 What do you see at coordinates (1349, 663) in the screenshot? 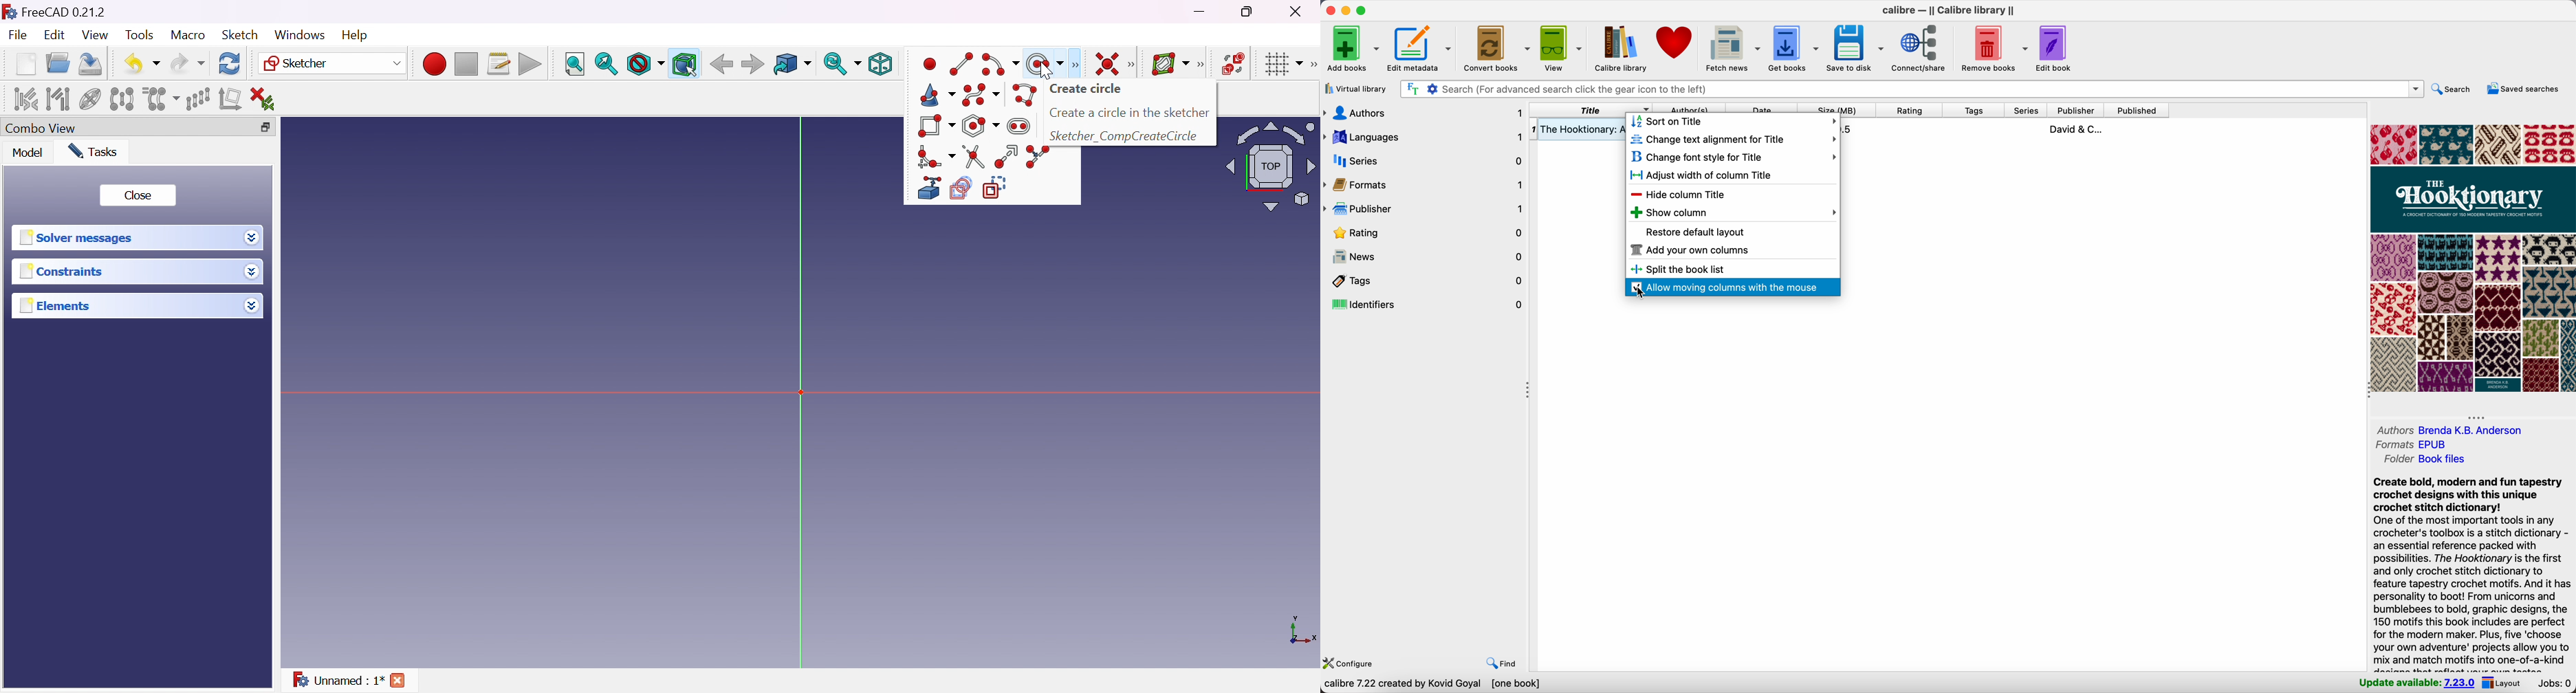
I see `configure` at bounding box center [1349, 663].